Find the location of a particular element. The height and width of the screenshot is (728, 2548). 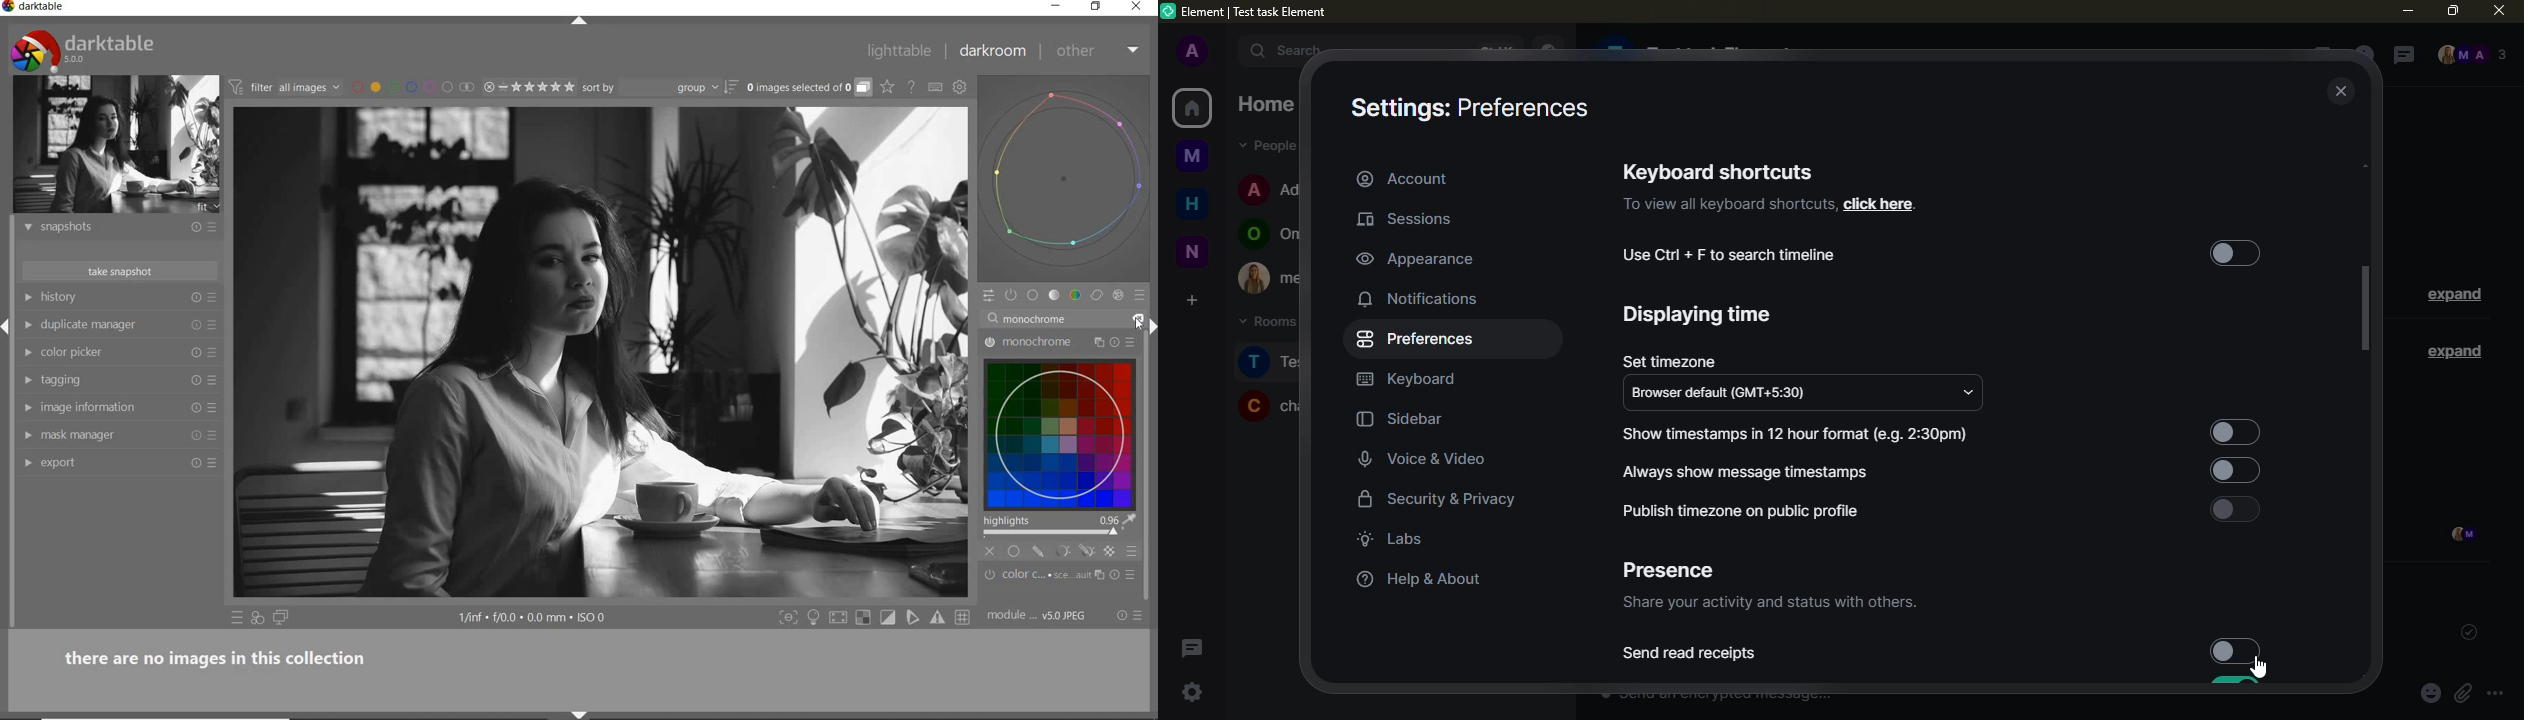

preset and preferences is located at coordinates (214, 437).